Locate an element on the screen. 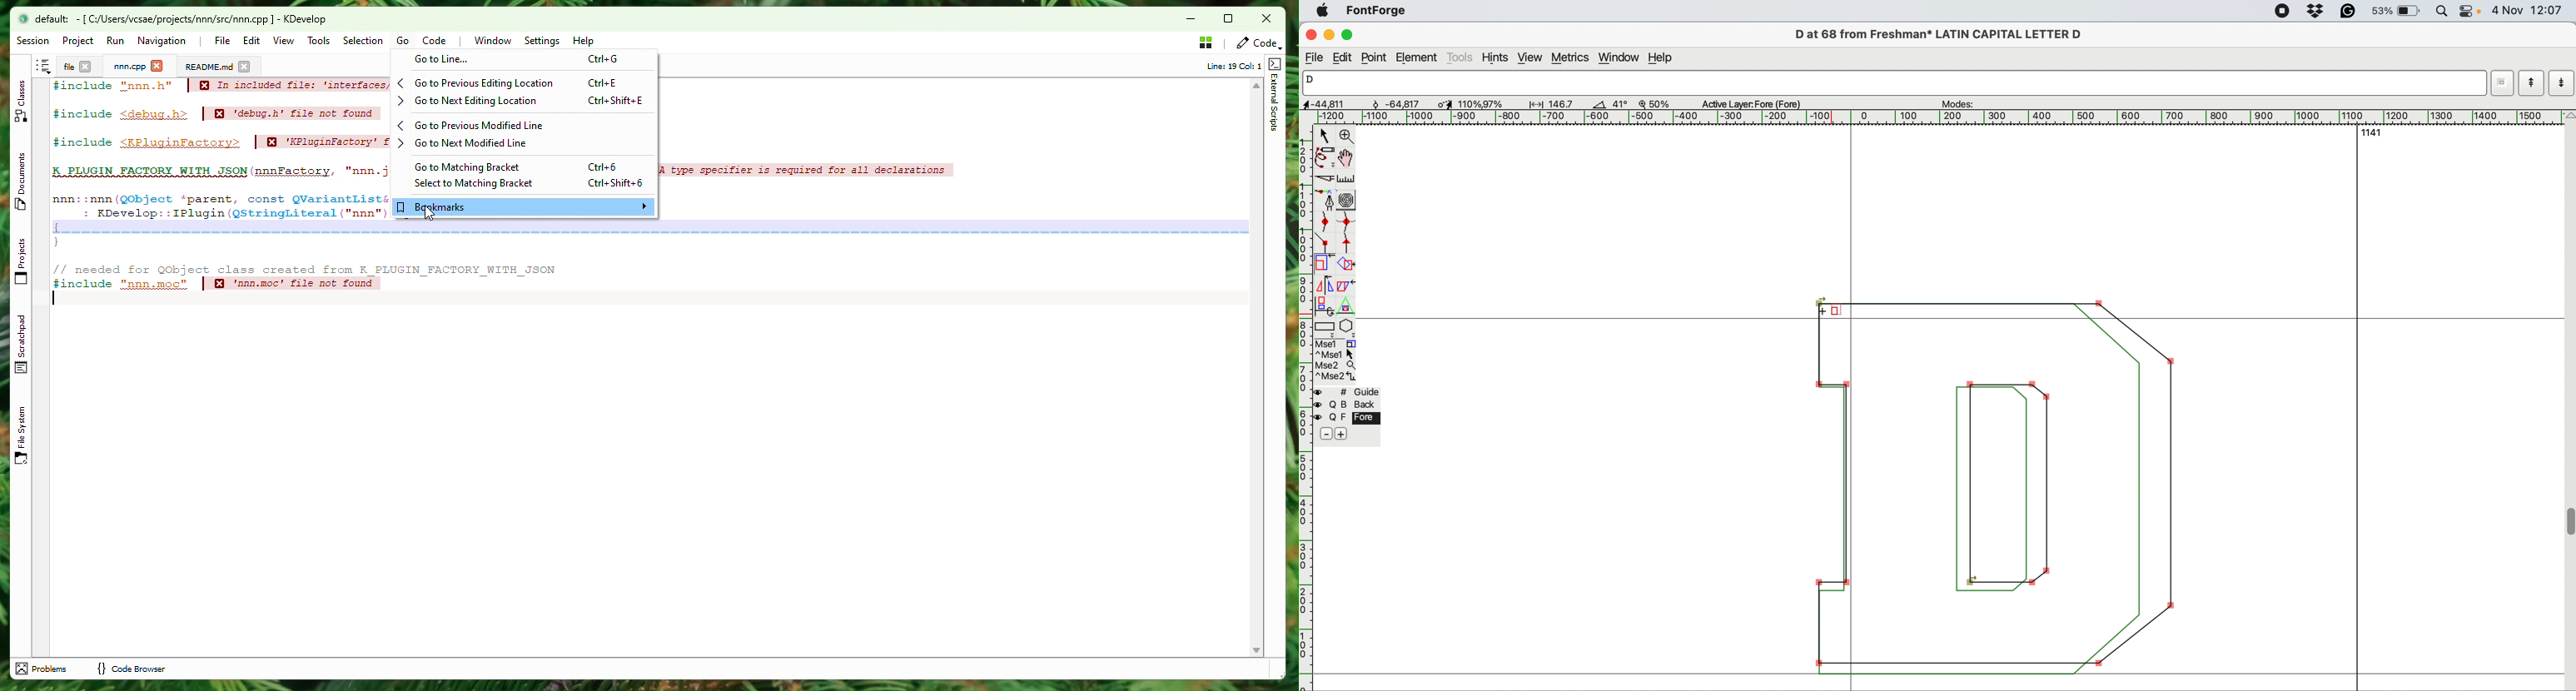 Image resolution: width=2576 pixels, height=700 pixels. skew the selection is located at coordinates (1346, 285).